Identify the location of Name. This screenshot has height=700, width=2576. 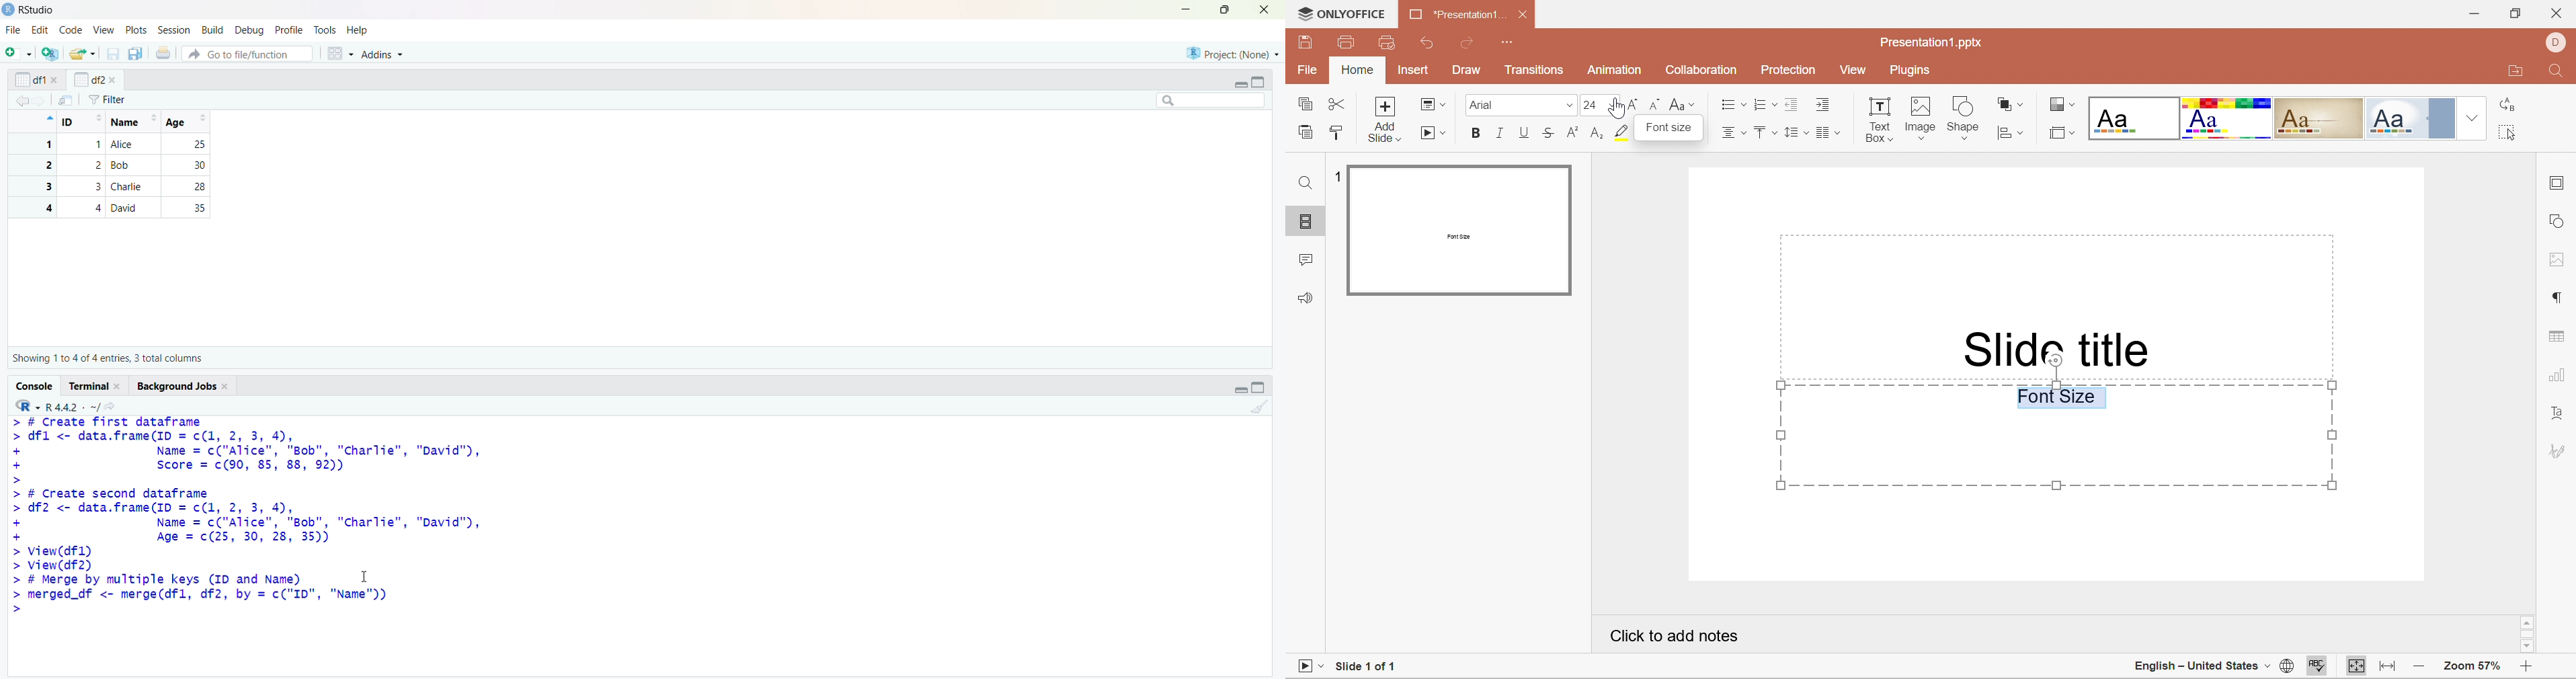
(133, 122).